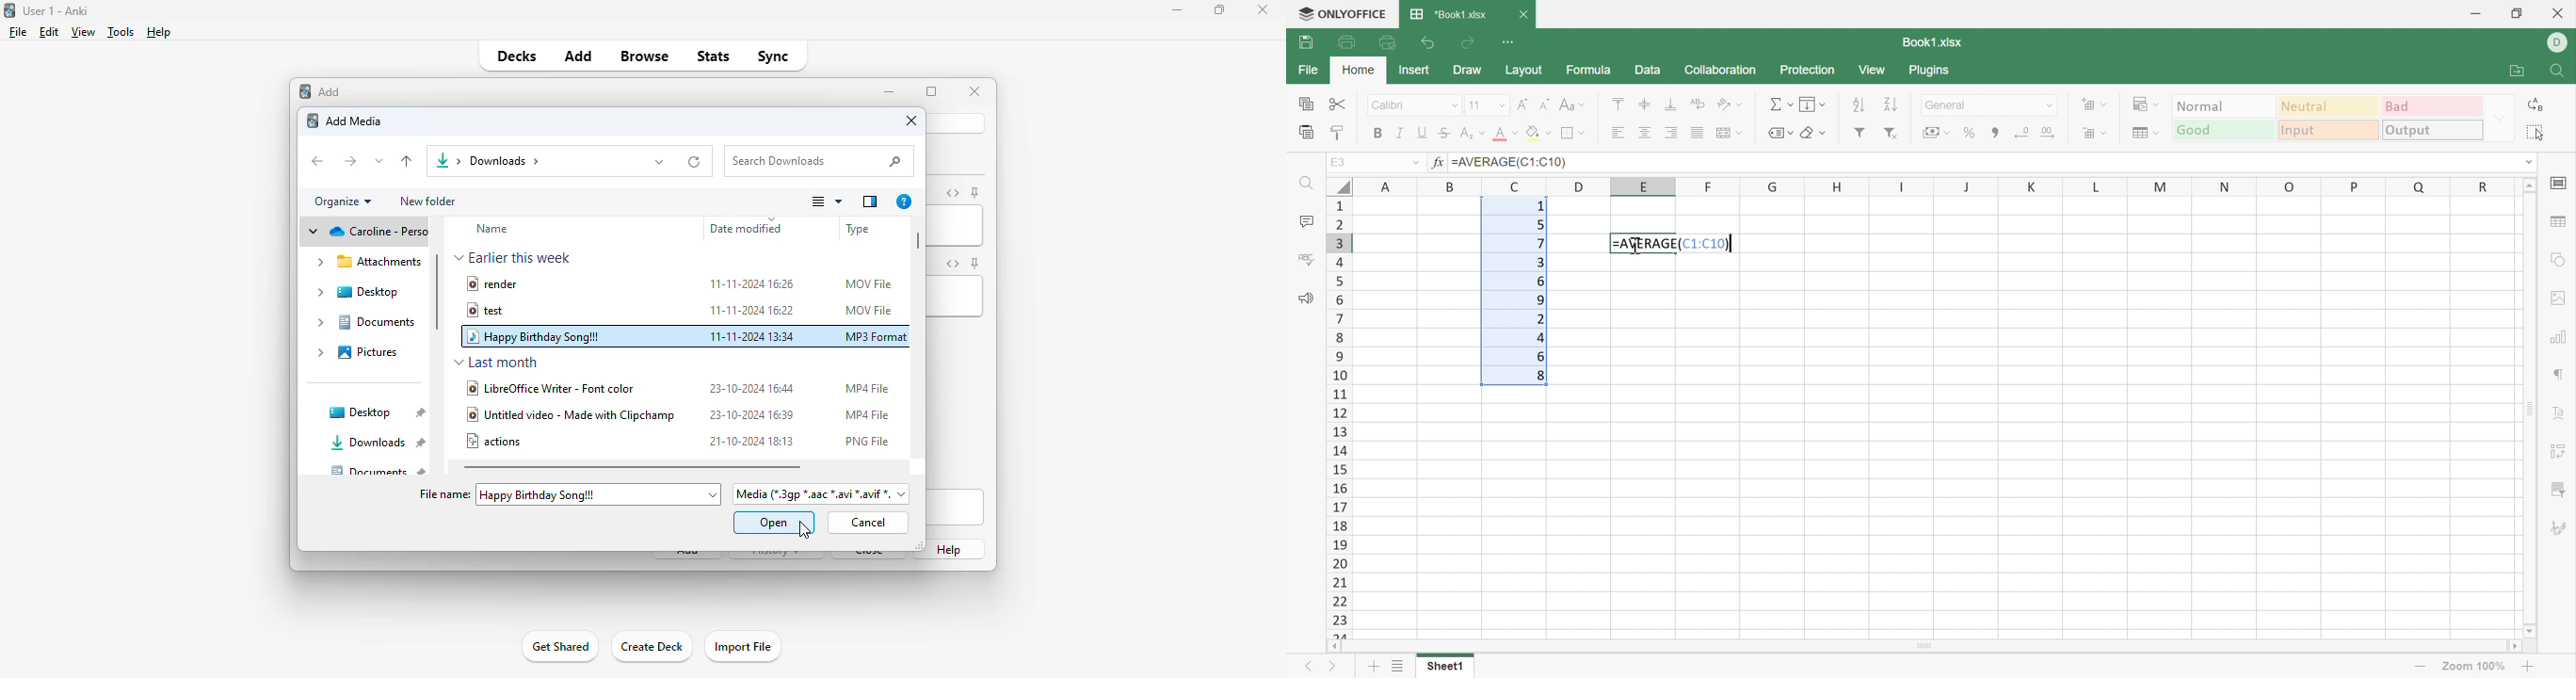  Describe the element at coordinates (365, 232) in the screenshot. I see `cloud` at that location.